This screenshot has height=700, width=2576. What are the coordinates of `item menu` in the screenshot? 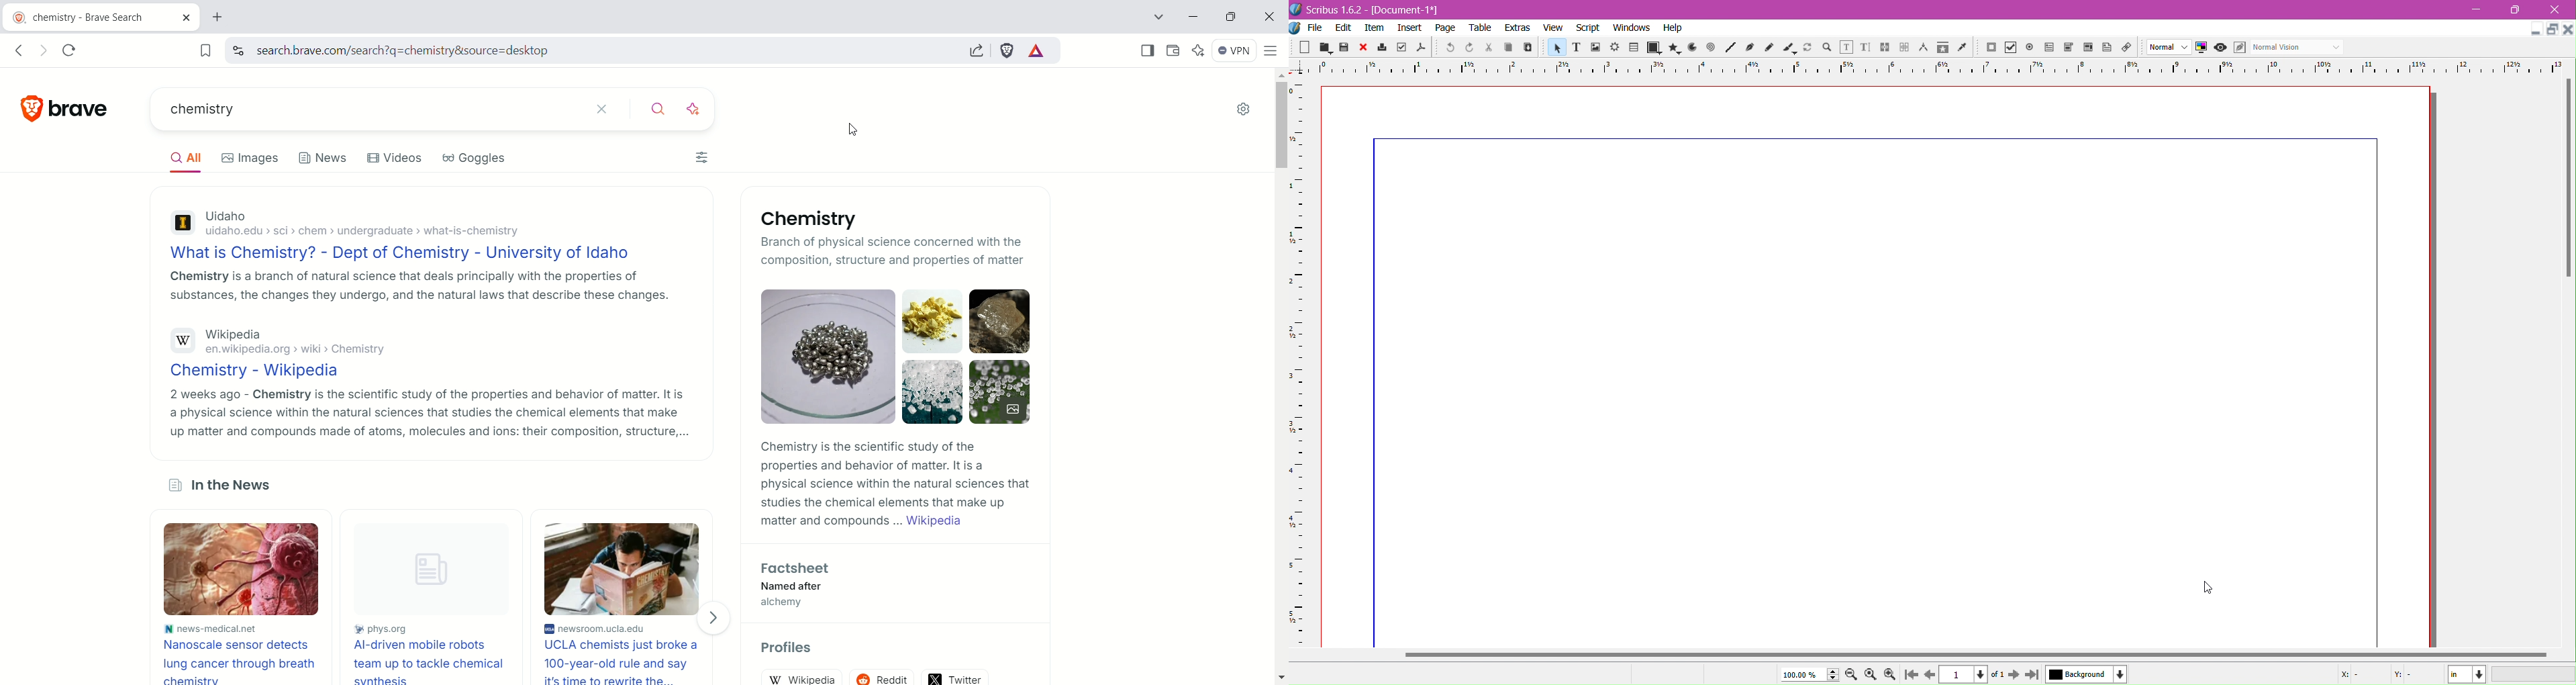 It's located at (1375, 29).